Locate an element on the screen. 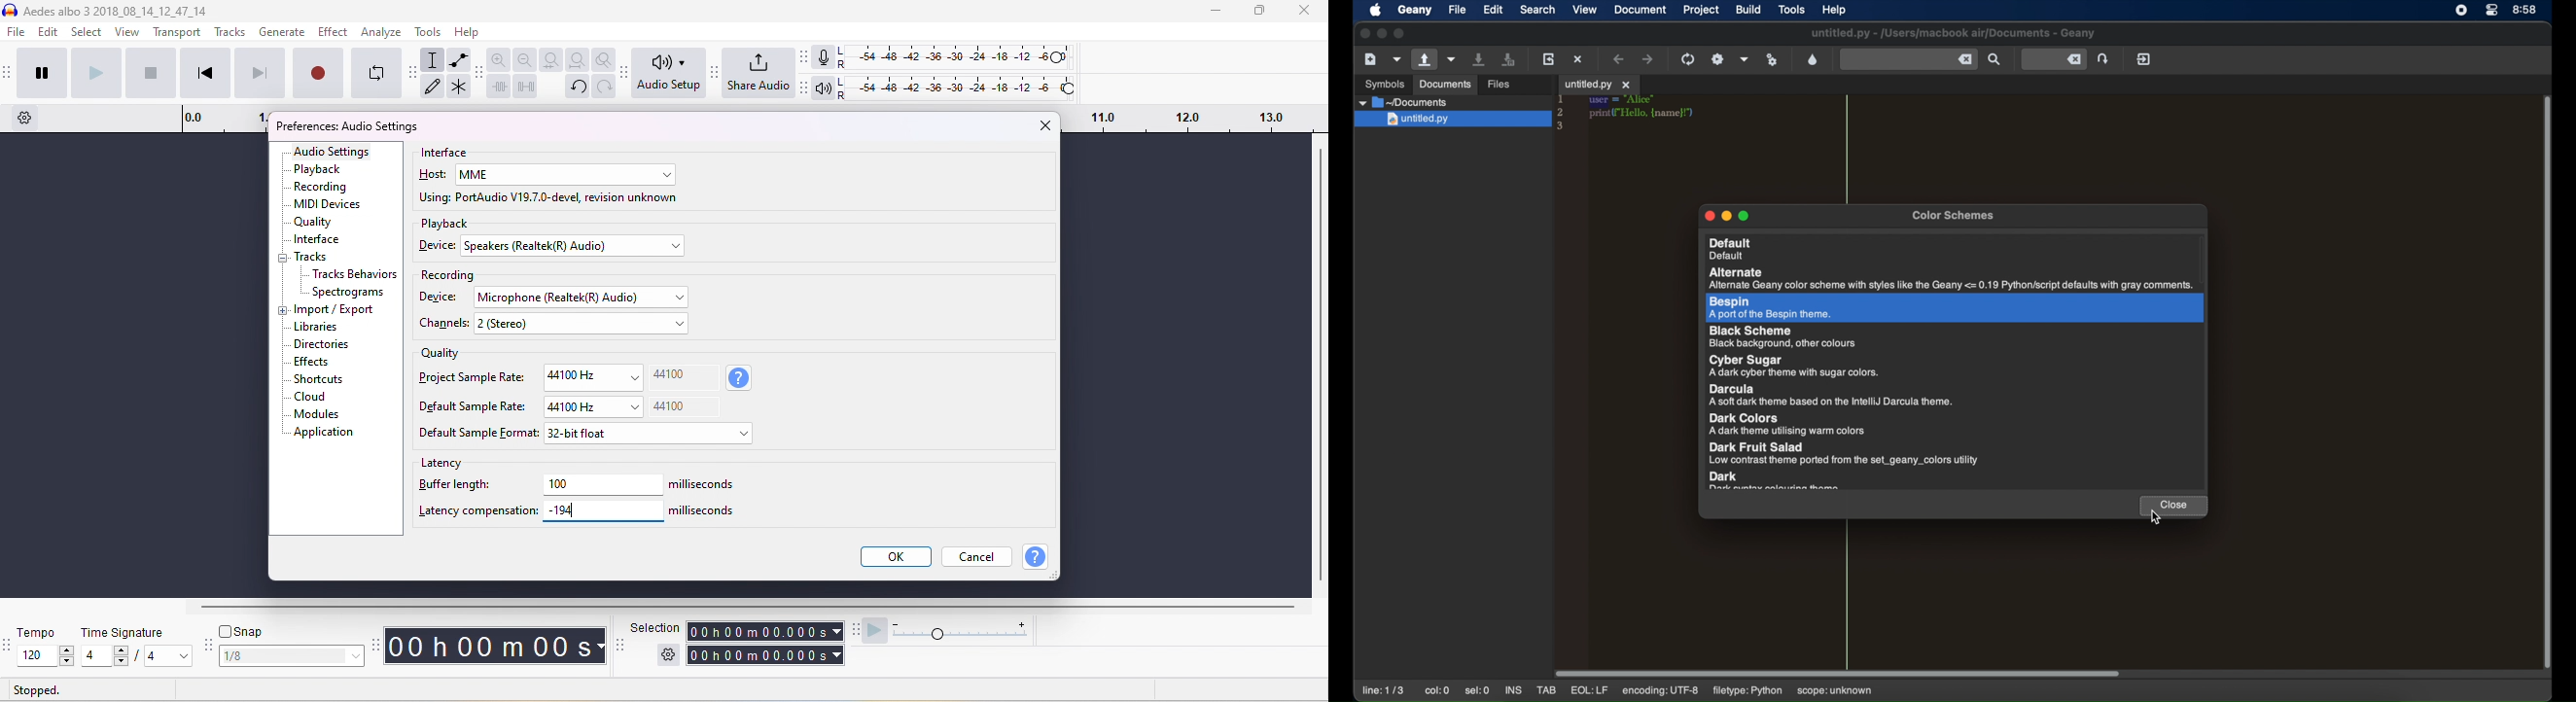  share audio is located at coordinates (759, 75).